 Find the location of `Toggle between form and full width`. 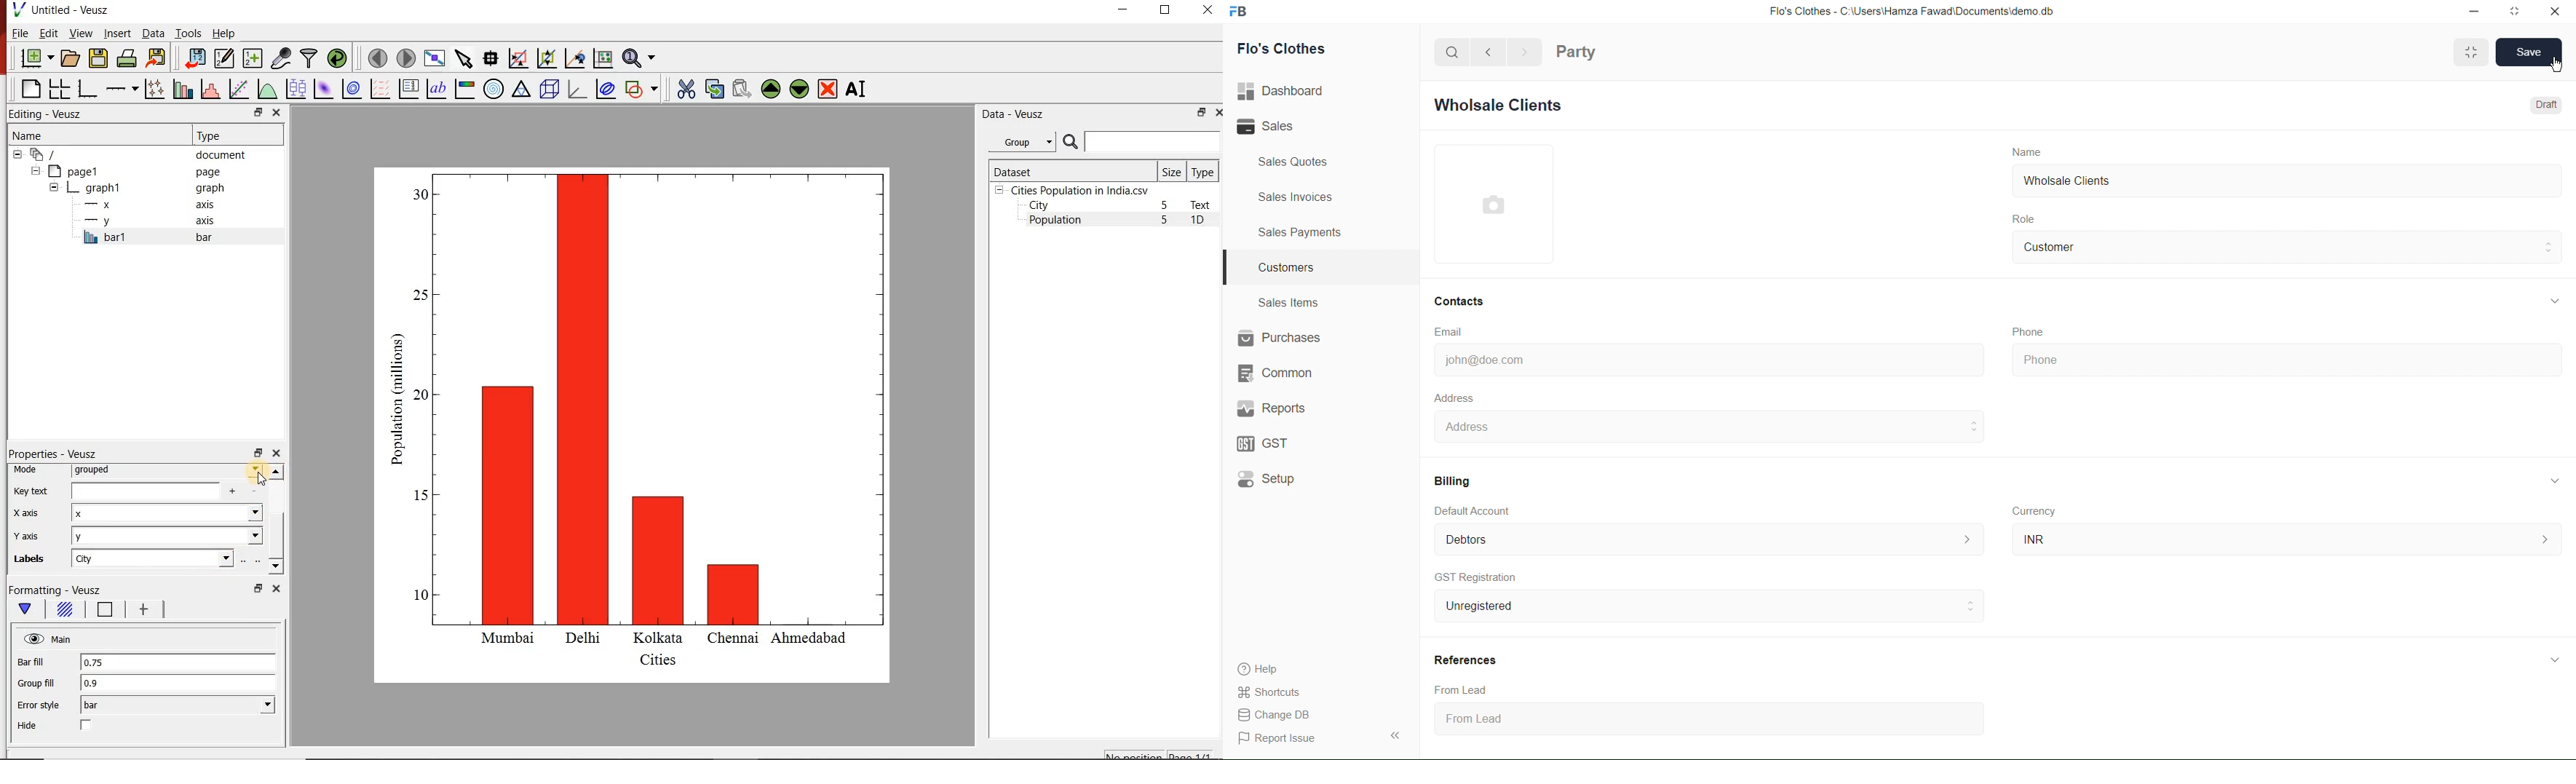

Toggle between form and full width is located at coordinates (2471, 51).